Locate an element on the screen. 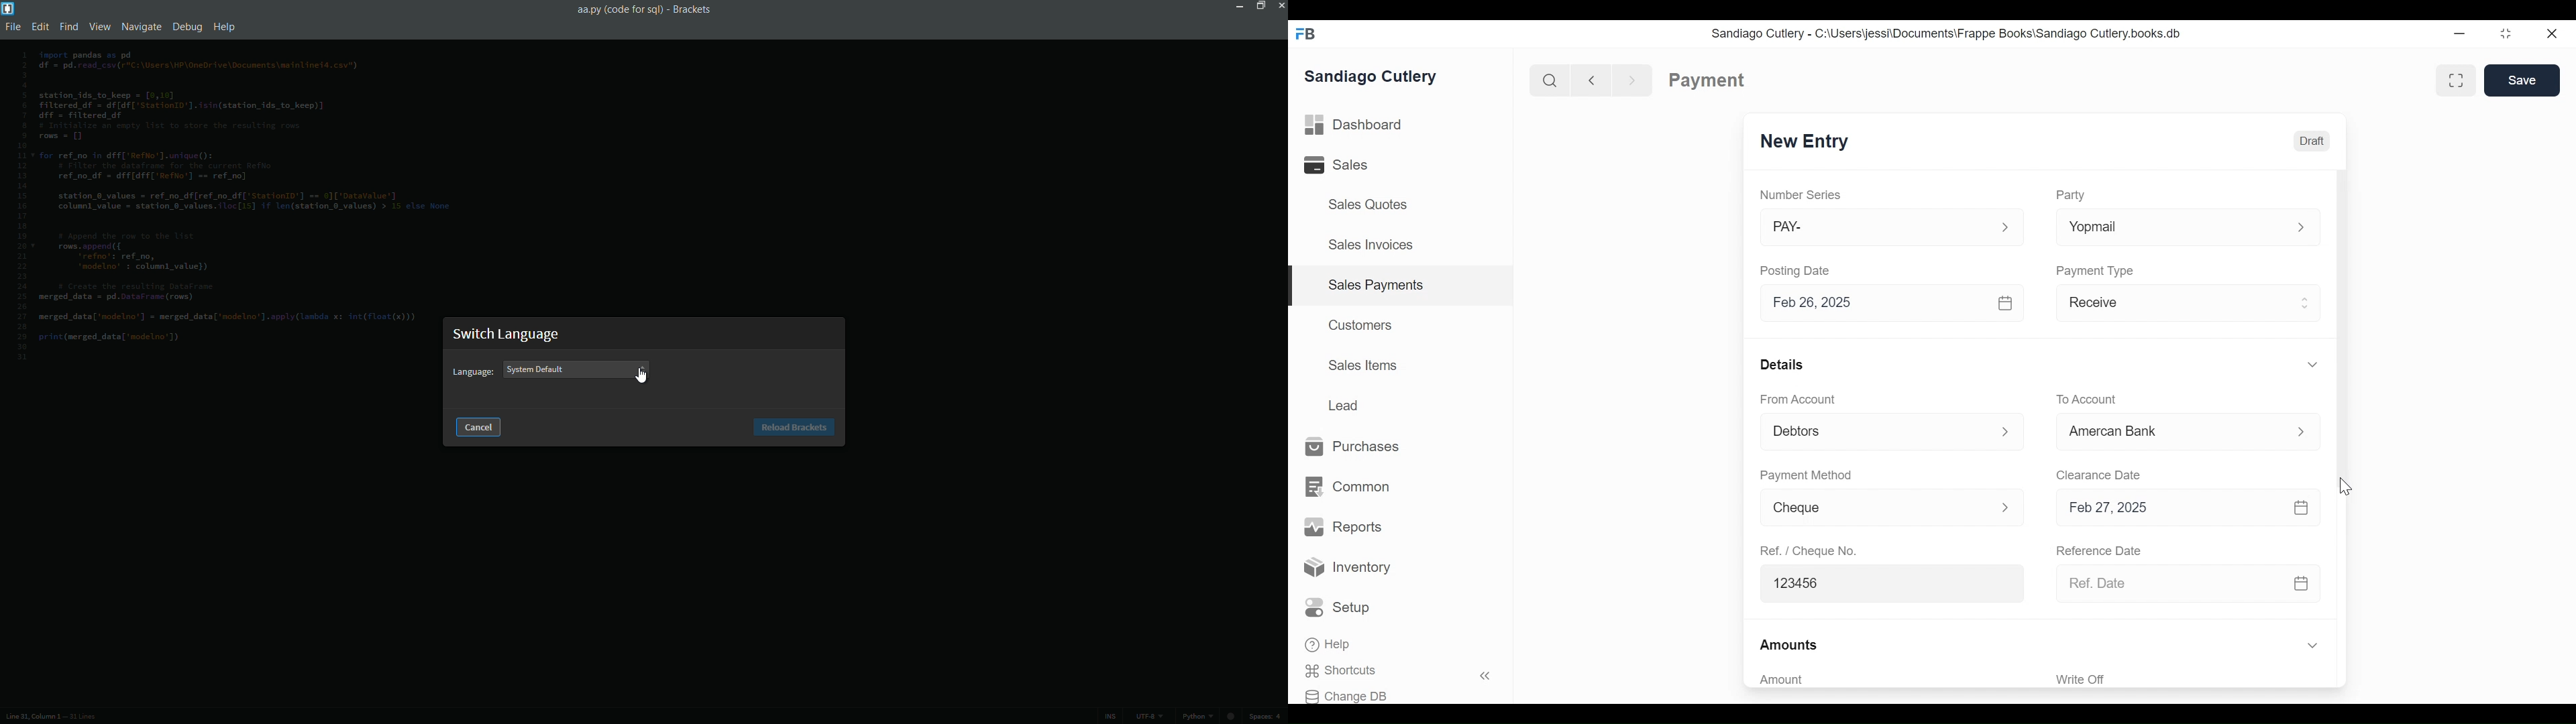 The width and height of the screenshot is (2576, 728). app icon is located at coordinates (8, 8).